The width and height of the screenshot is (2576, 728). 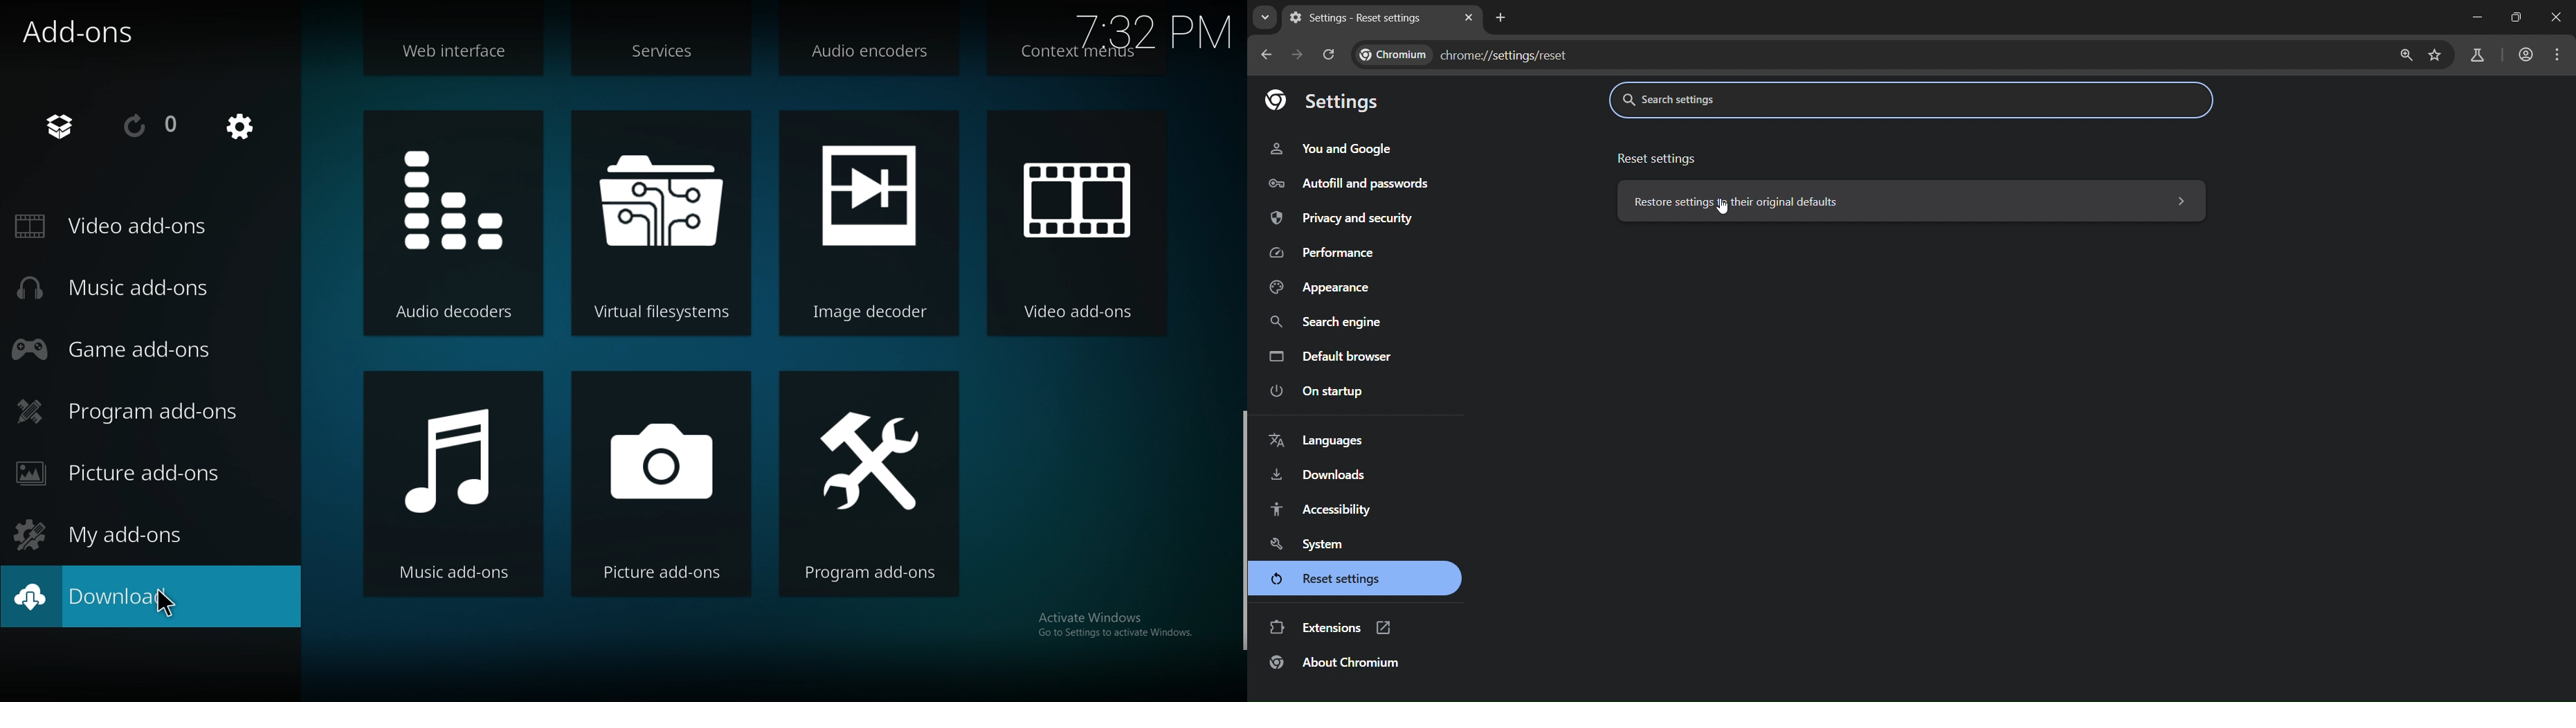 I want to click on services, so click(x=663, y=54).